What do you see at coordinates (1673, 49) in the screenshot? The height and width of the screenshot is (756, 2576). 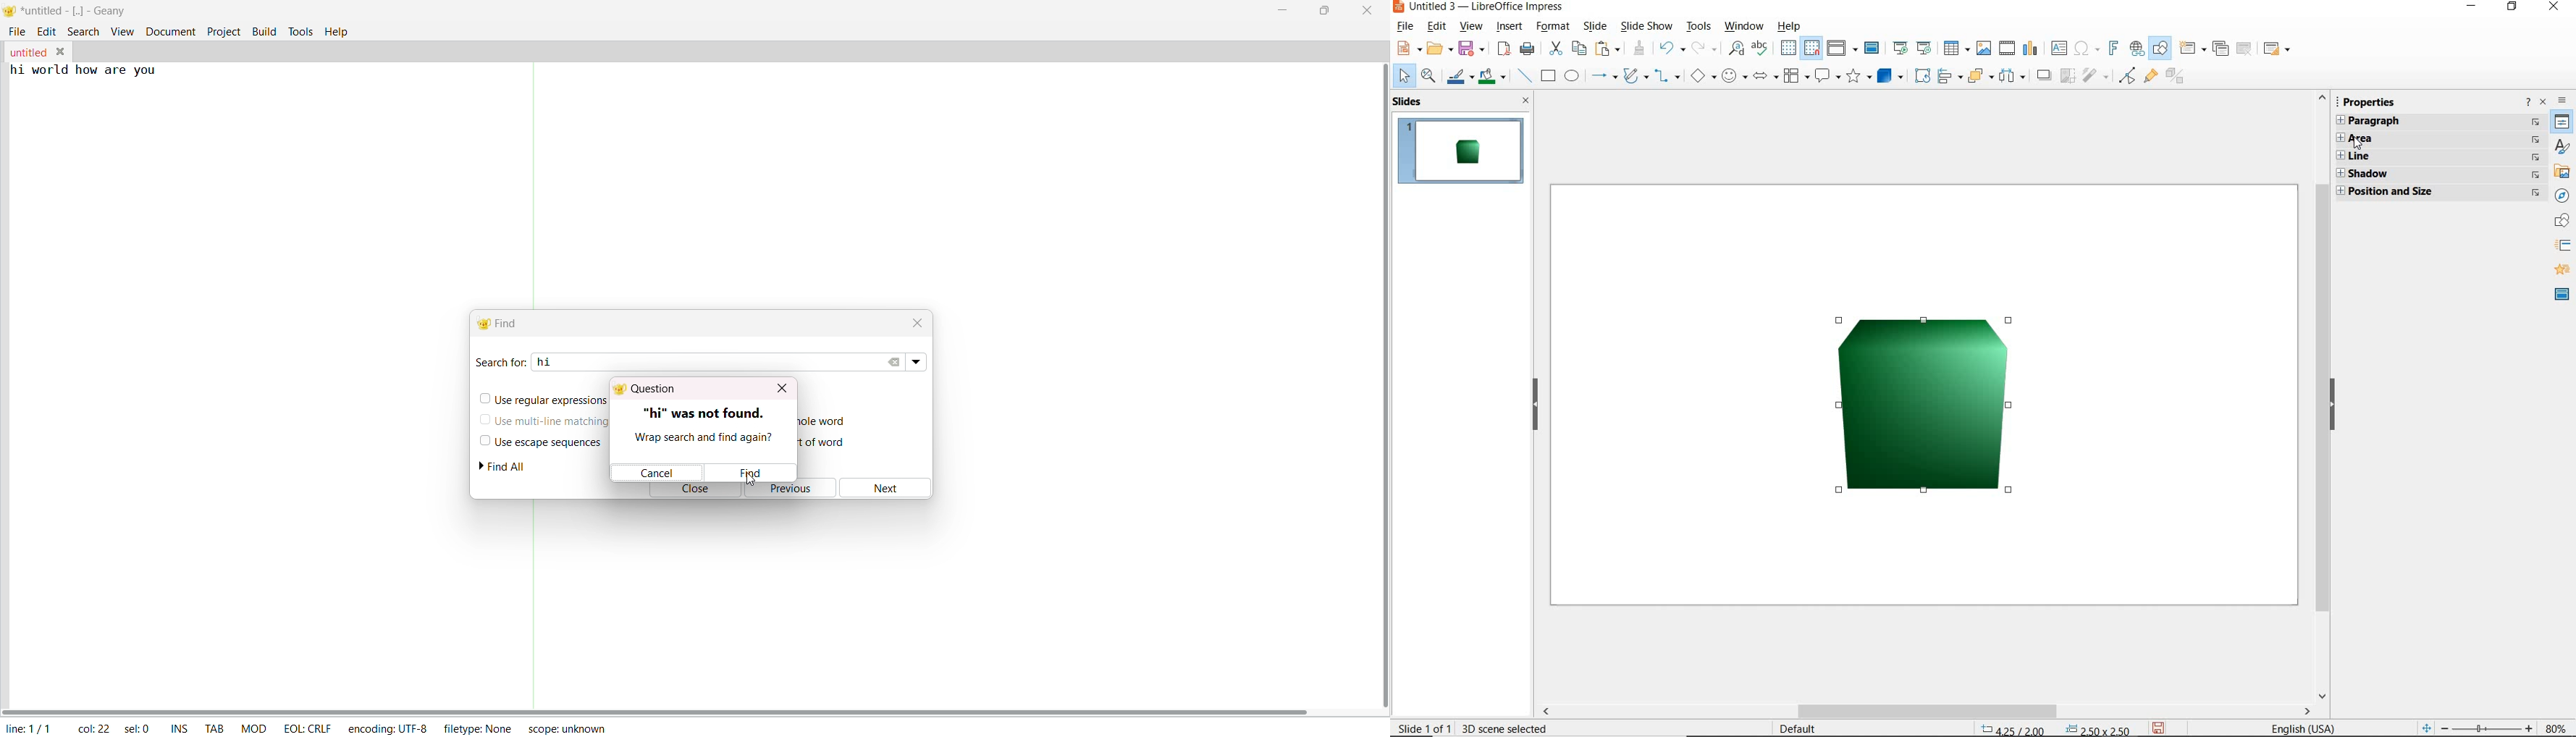 I see `undo` at bounding box center [1673, 49].